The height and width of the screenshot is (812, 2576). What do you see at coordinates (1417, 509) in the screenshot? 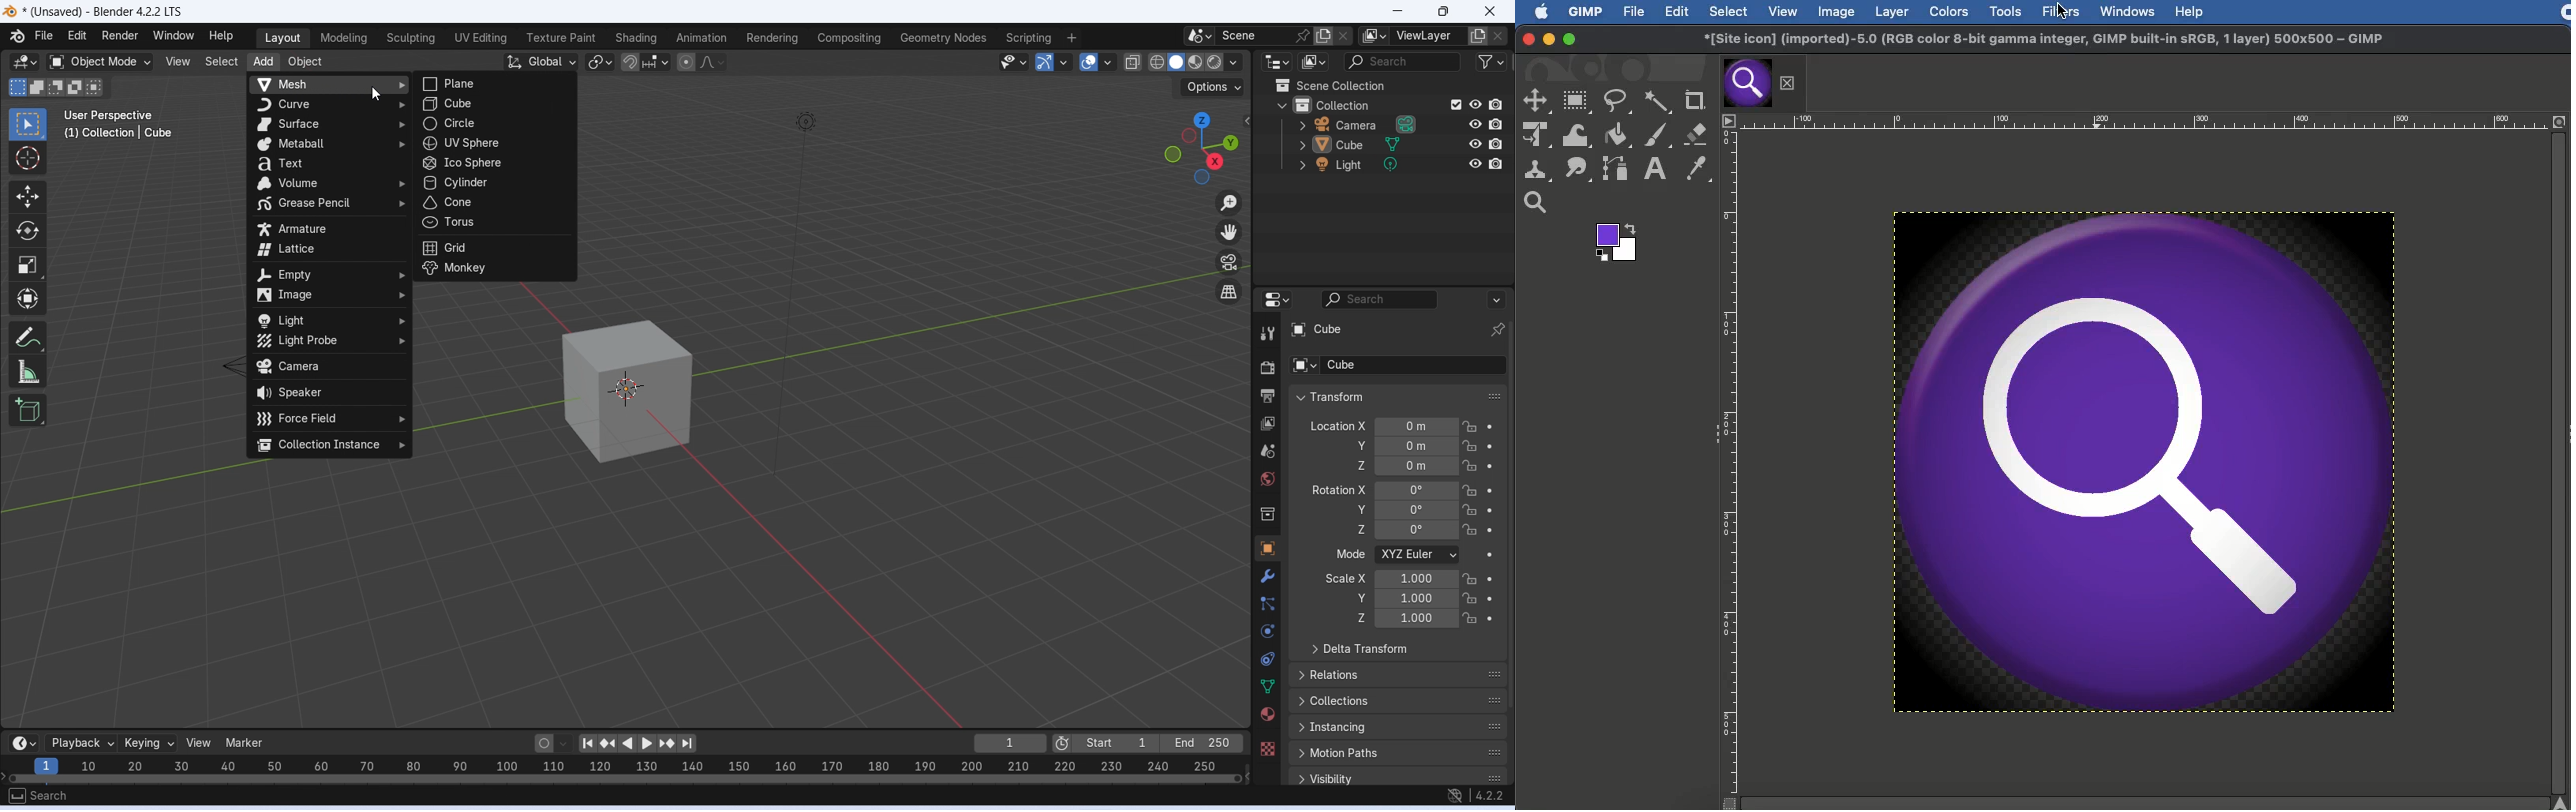
I see `euler rotation` at bounding box center [1417, 509].